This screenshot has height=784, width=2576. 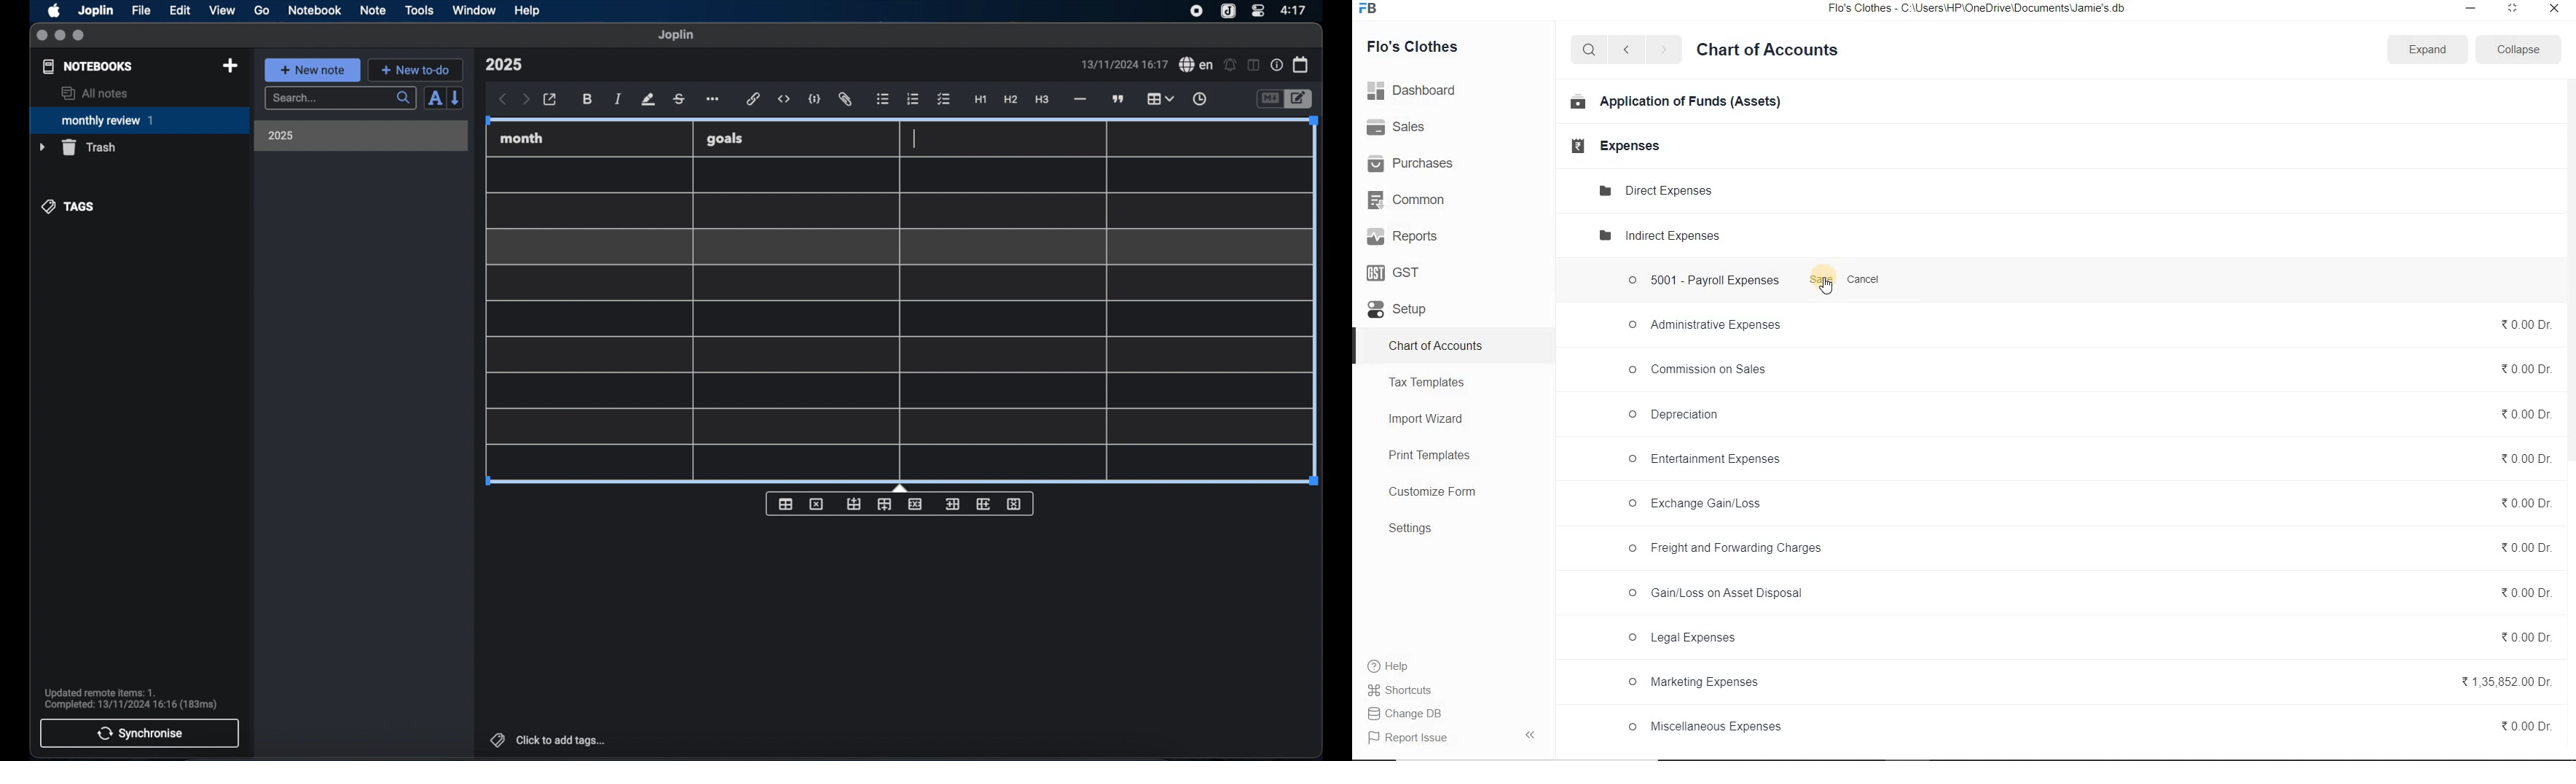 What do you see at coordinates (1119, 99) in the screenshot?
I see `block quotes` at bounding box center [1119, 99].